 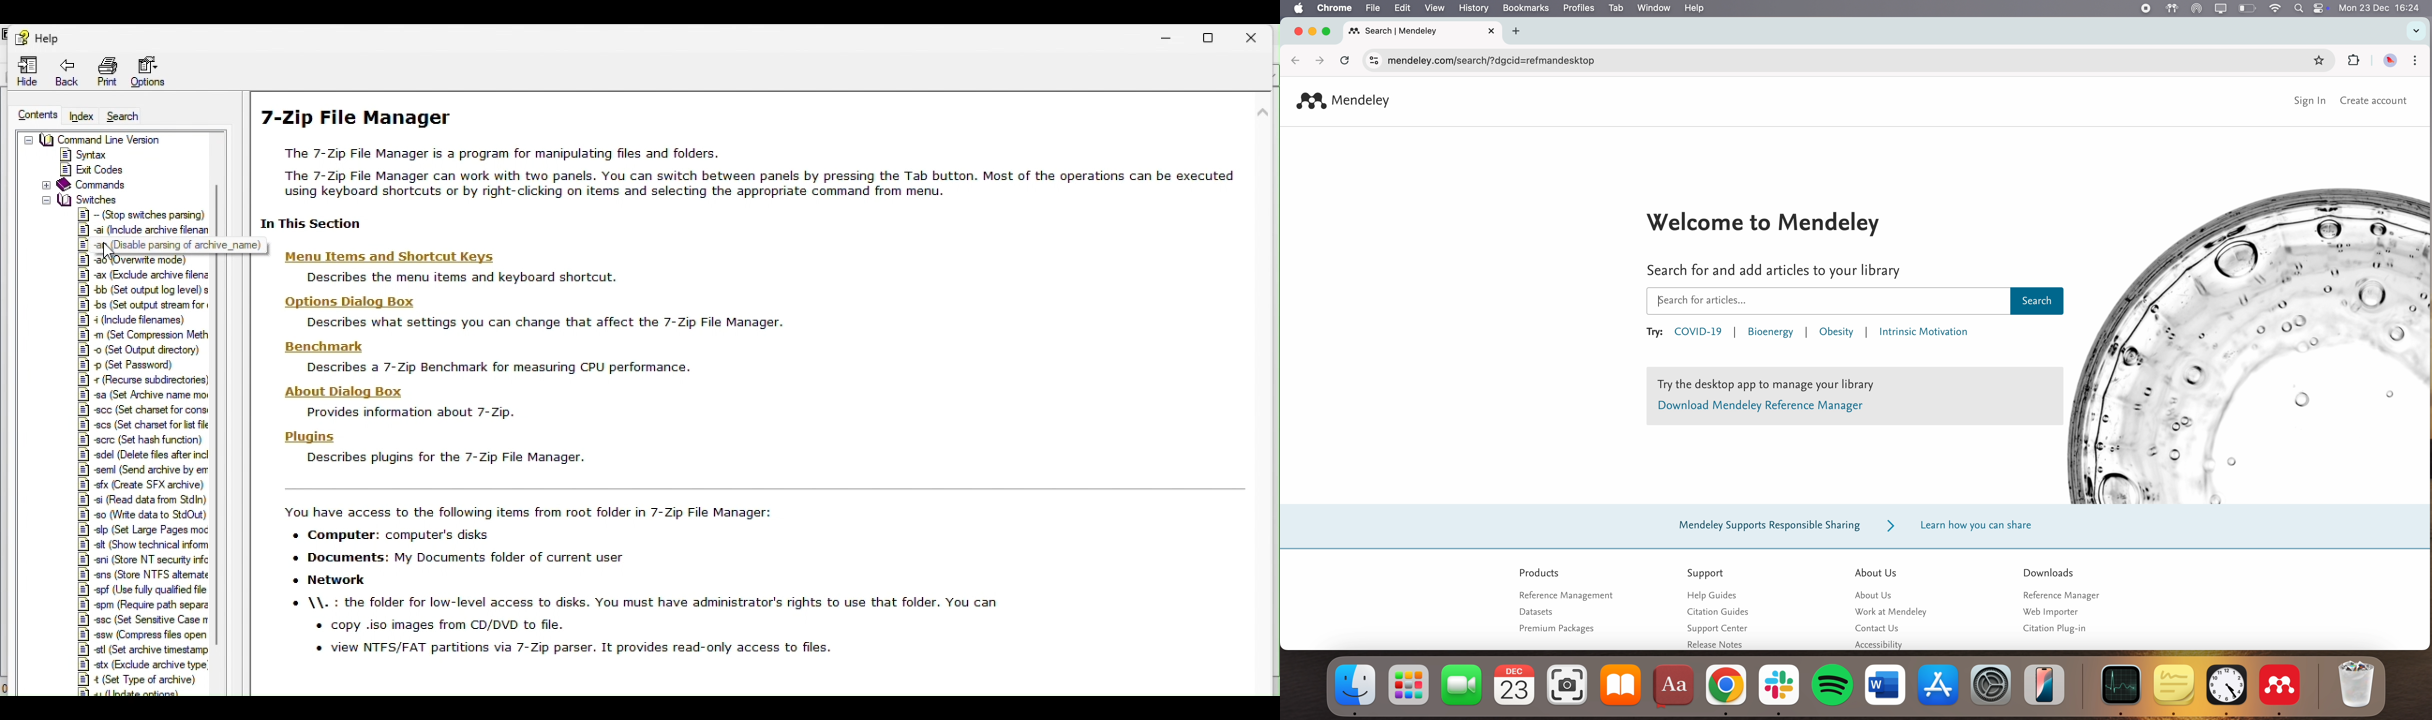 What do you see at coordinates (539, 323) in the screenshot?
I see `Describes what settings you can change that affect the 7-Zip File Manager.` at bounding box center [539, 323].